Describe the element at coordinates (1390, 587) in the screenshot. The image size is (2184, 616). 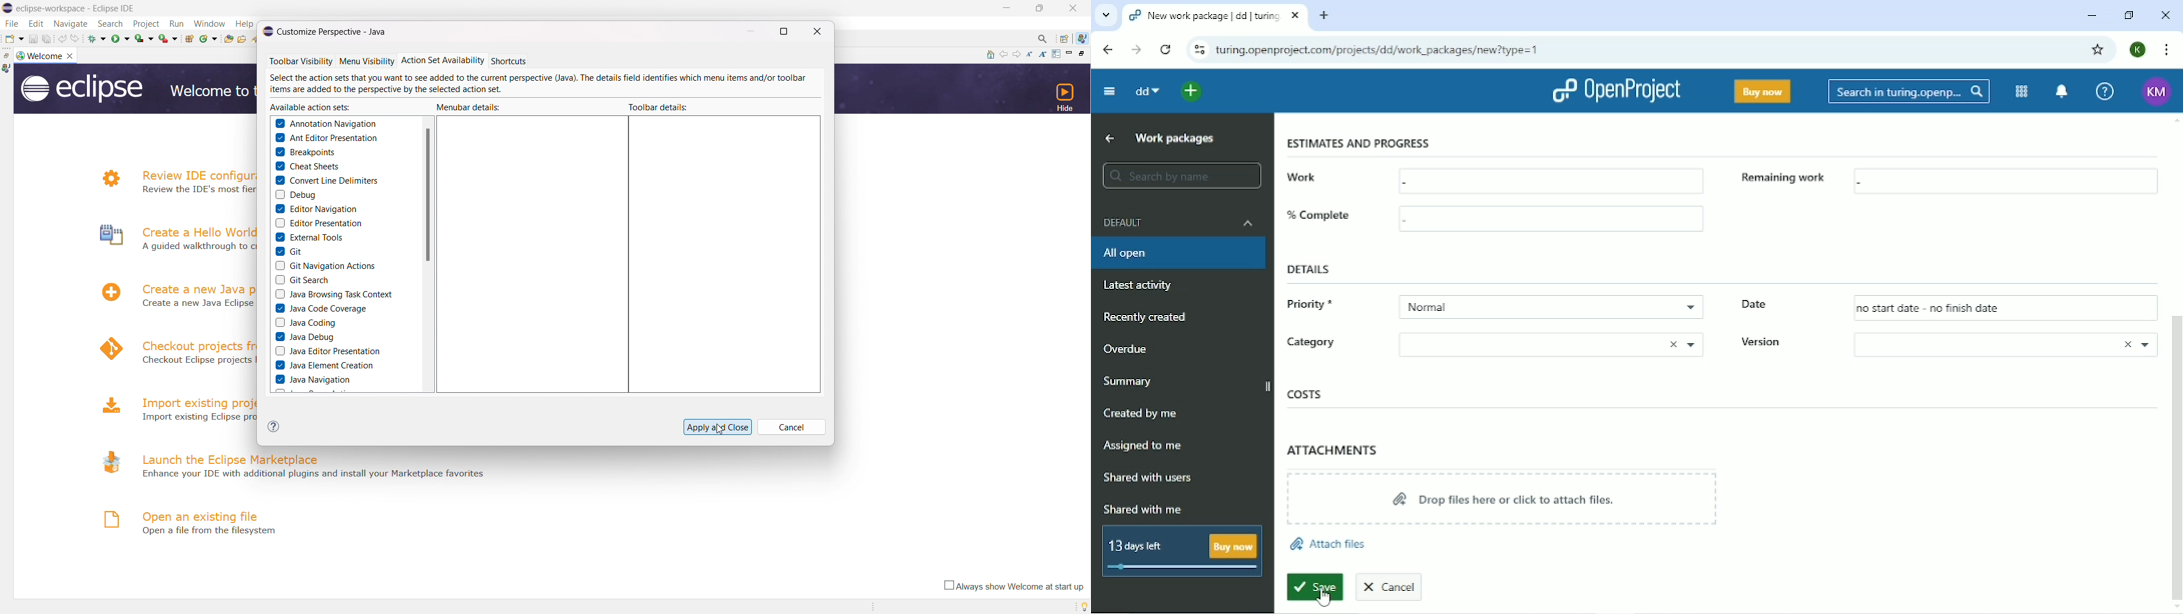
I see `Cancel` at that location.